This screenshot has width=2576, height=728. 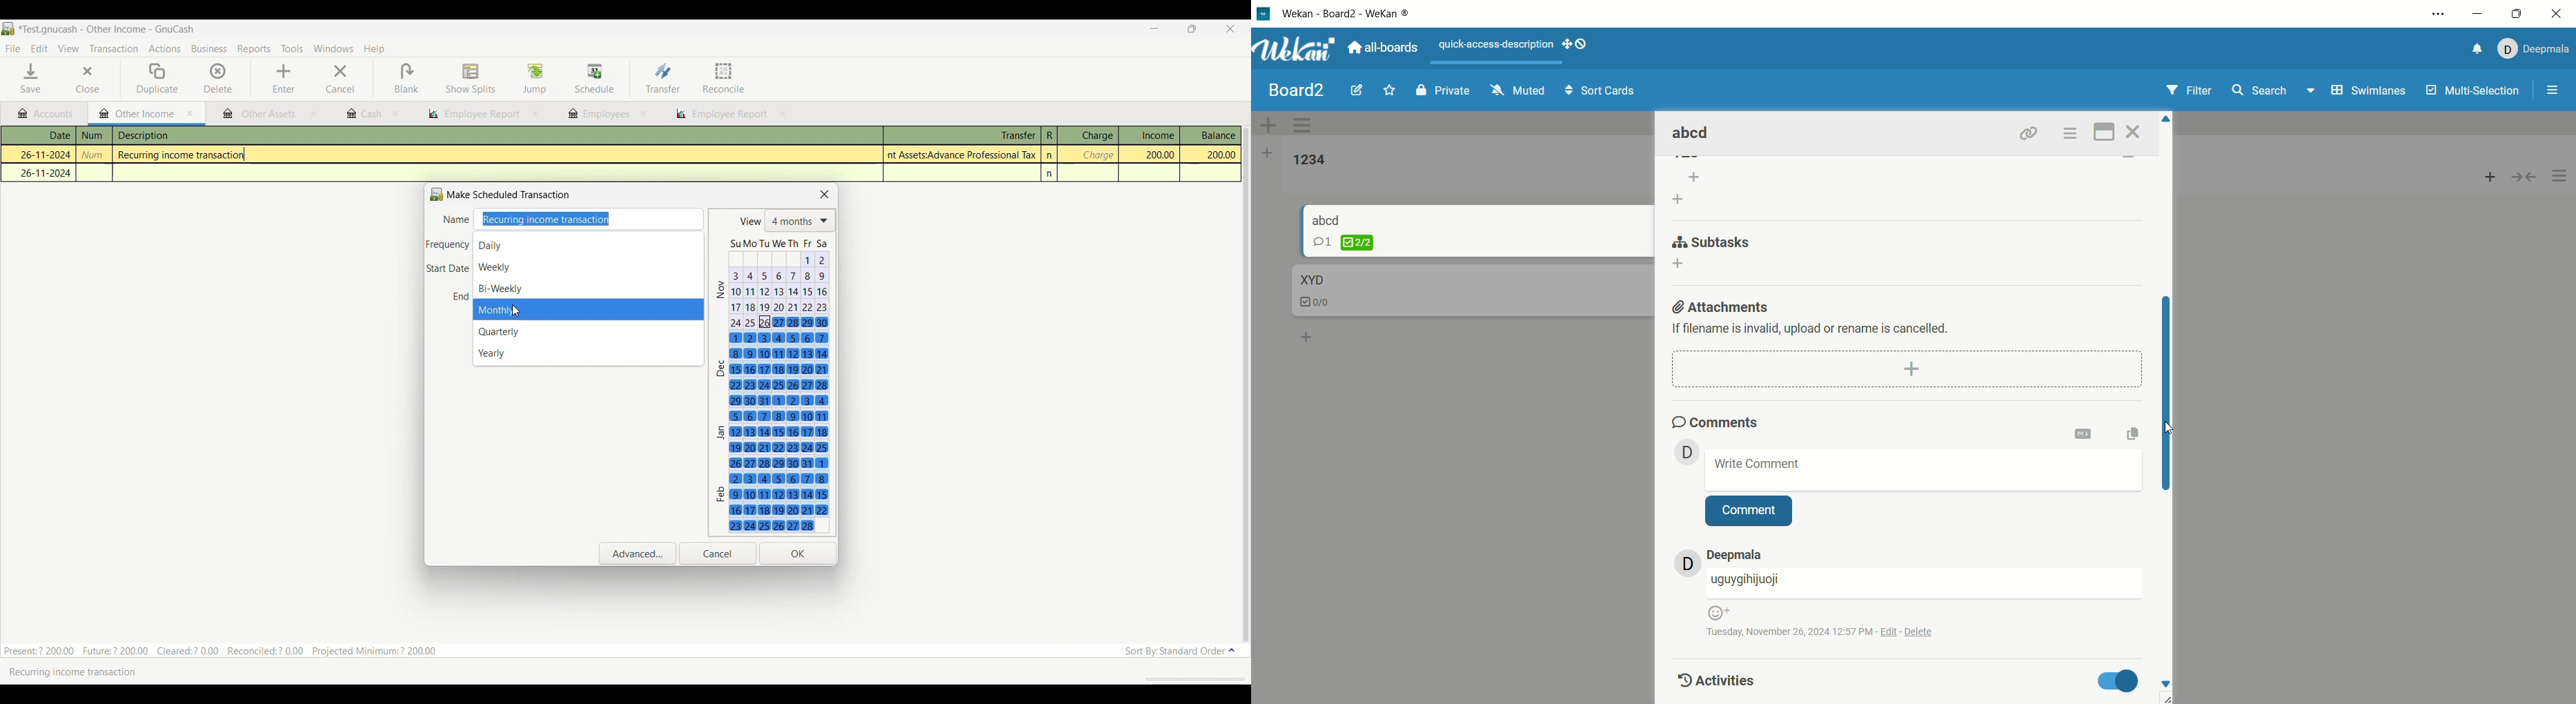 I want to click on options, so click(x=2440, y=14).